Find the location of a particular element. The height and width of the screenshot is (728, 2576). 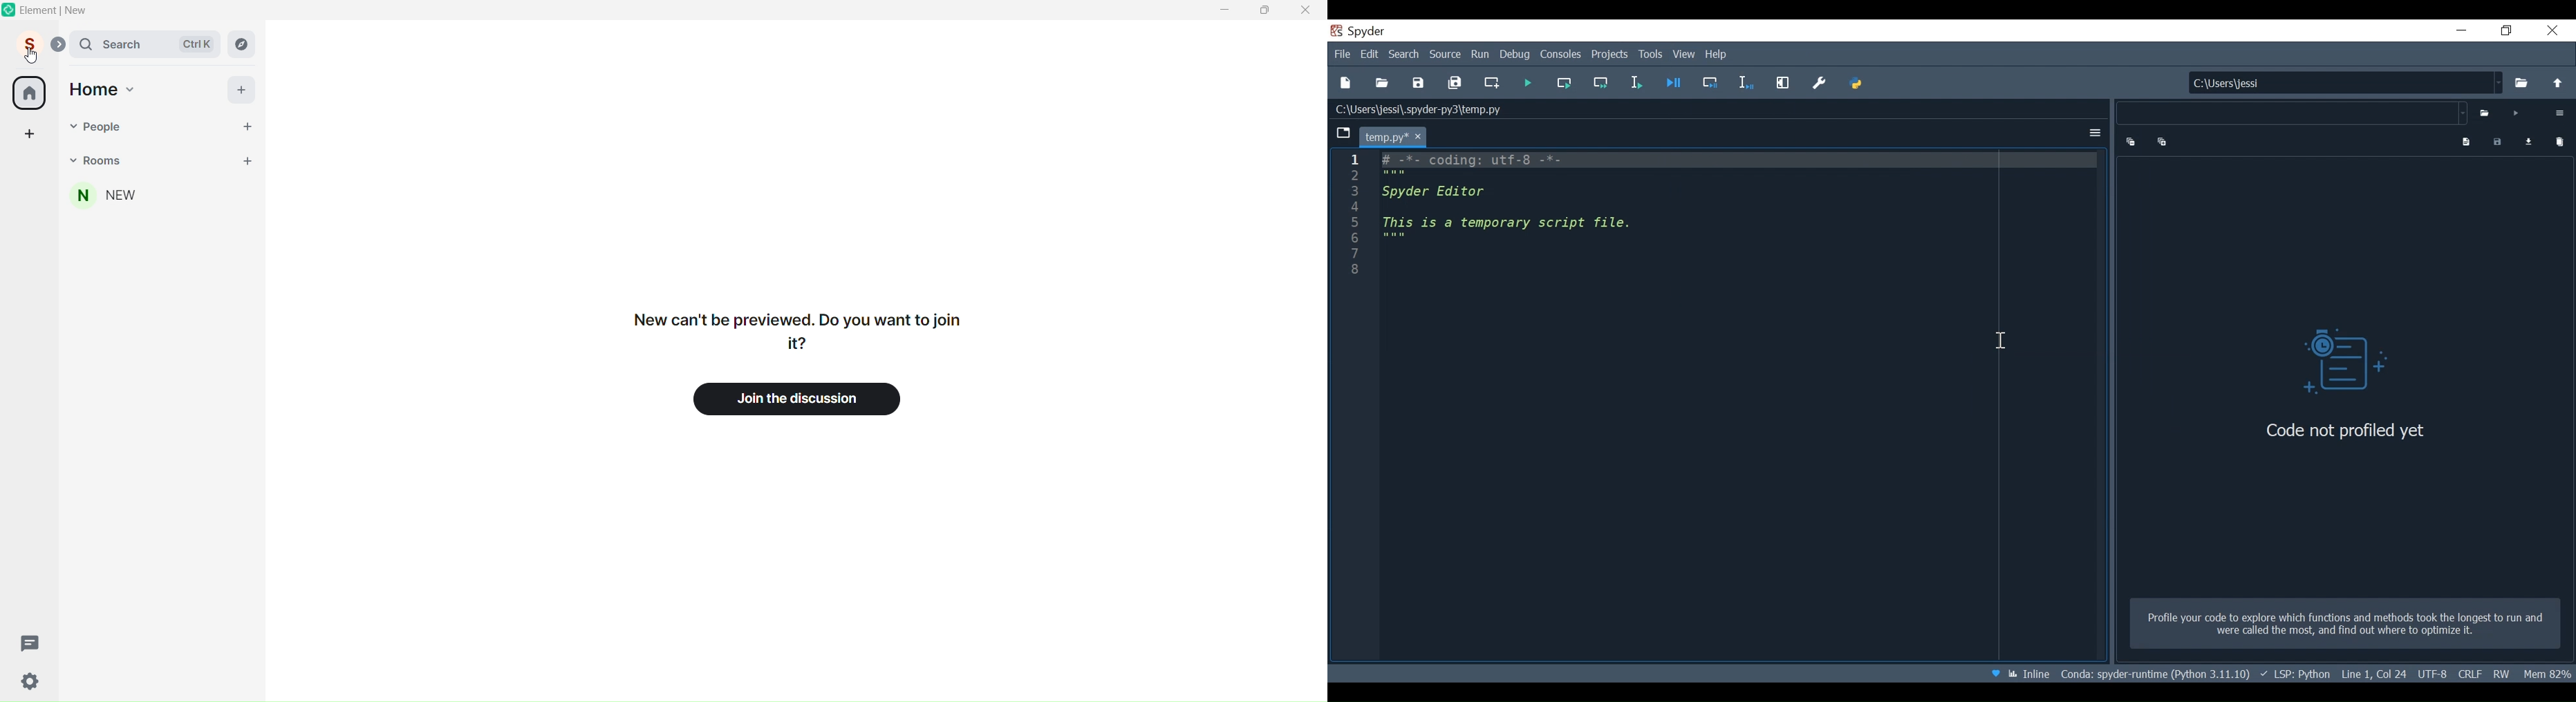

Home dropdown is located at coordinates (131, 88).